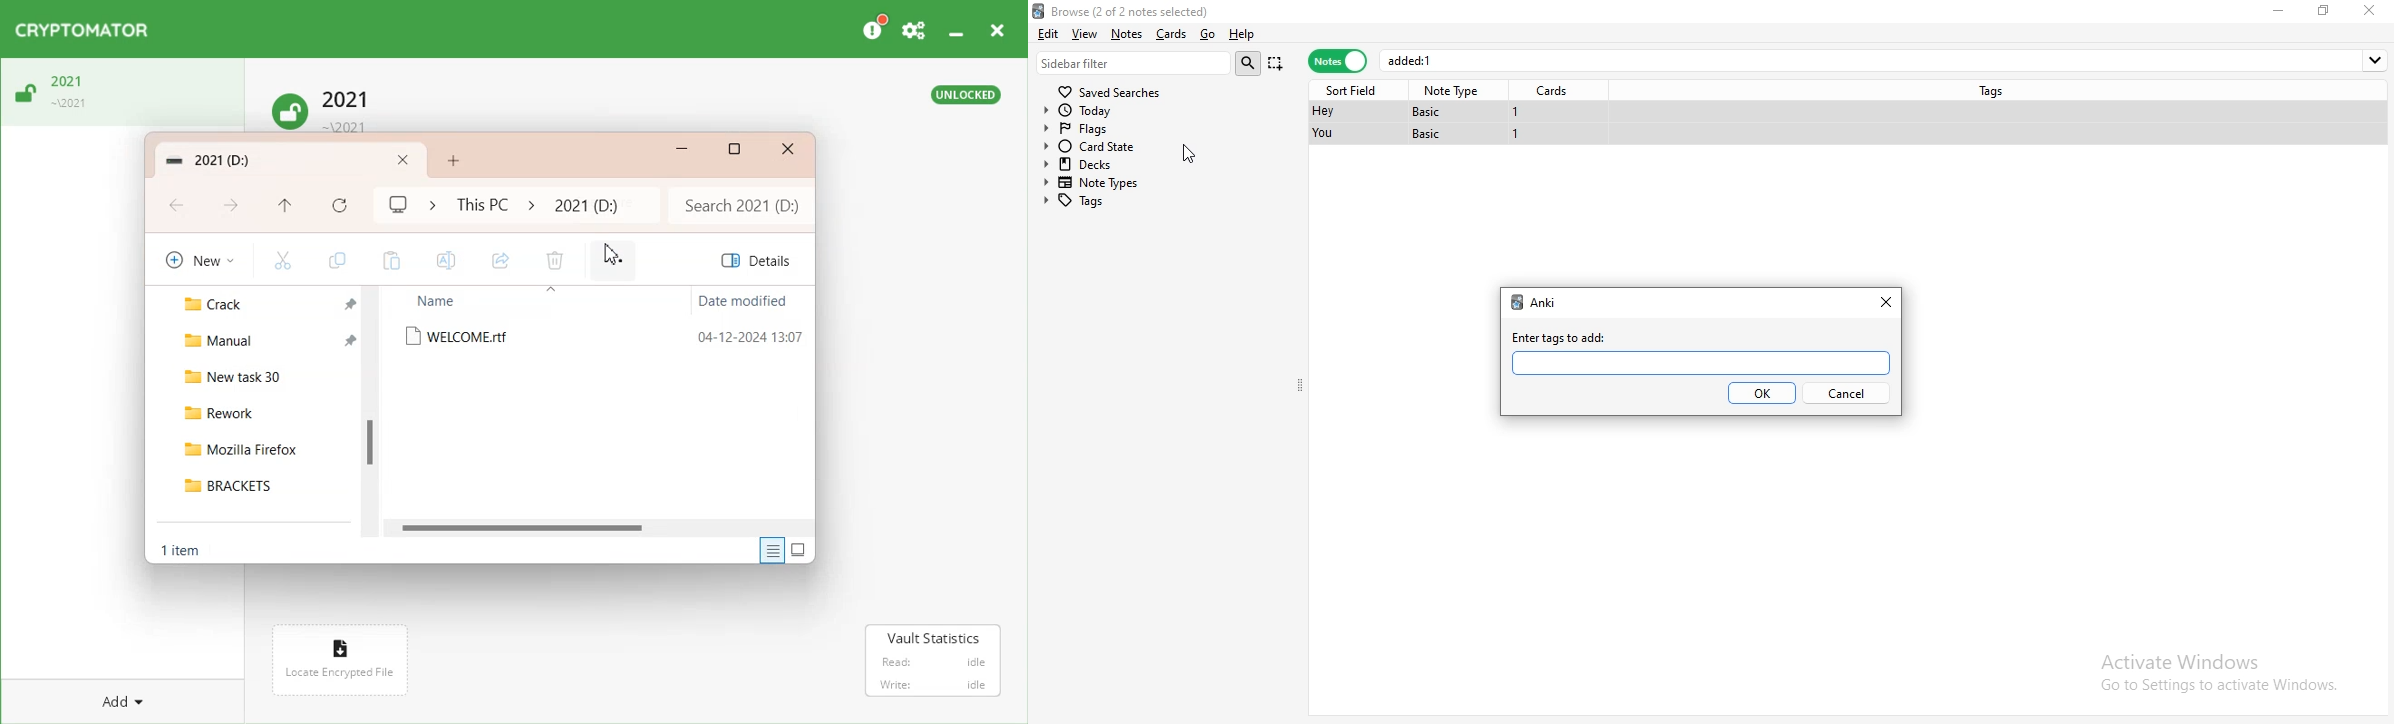 This screenshot has height=728, width=2408. I want to click on text box, so click(1699, 363).